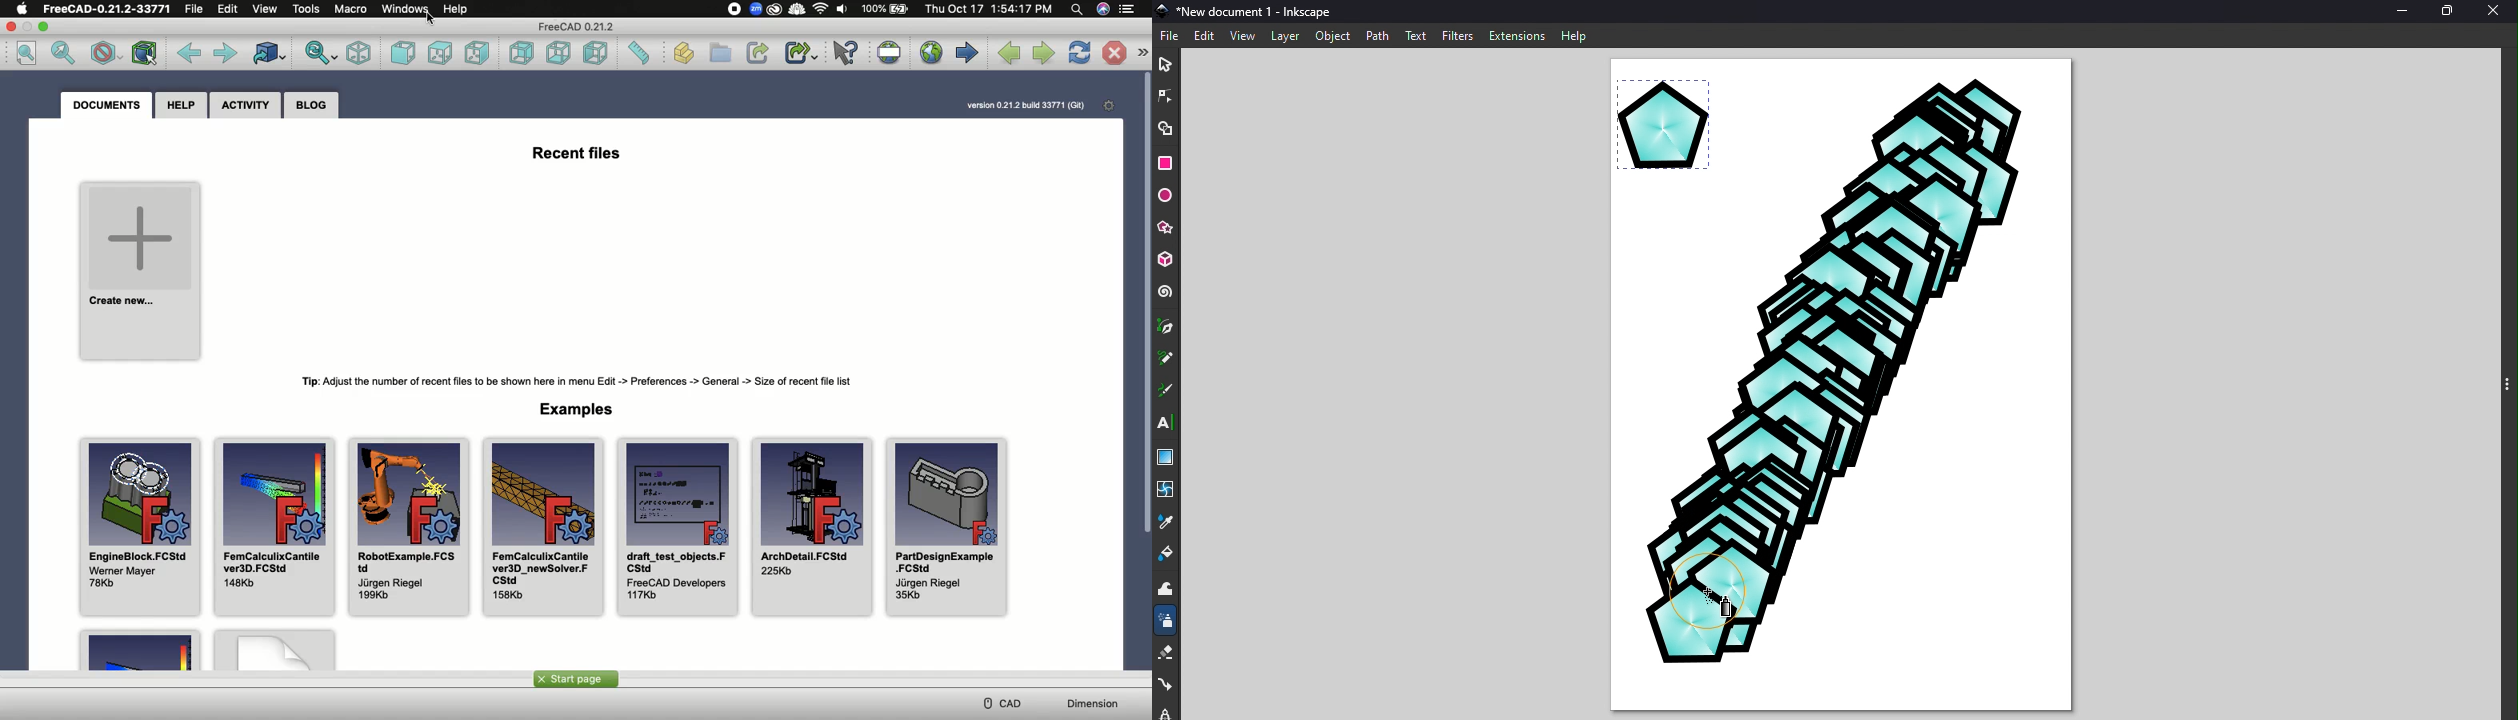 This screenshot has height=728, width=2520. What do you see at coordinates (1167, 488) in the screenshot?
I see `Mesh tool` at bounding box center [1167, 488].